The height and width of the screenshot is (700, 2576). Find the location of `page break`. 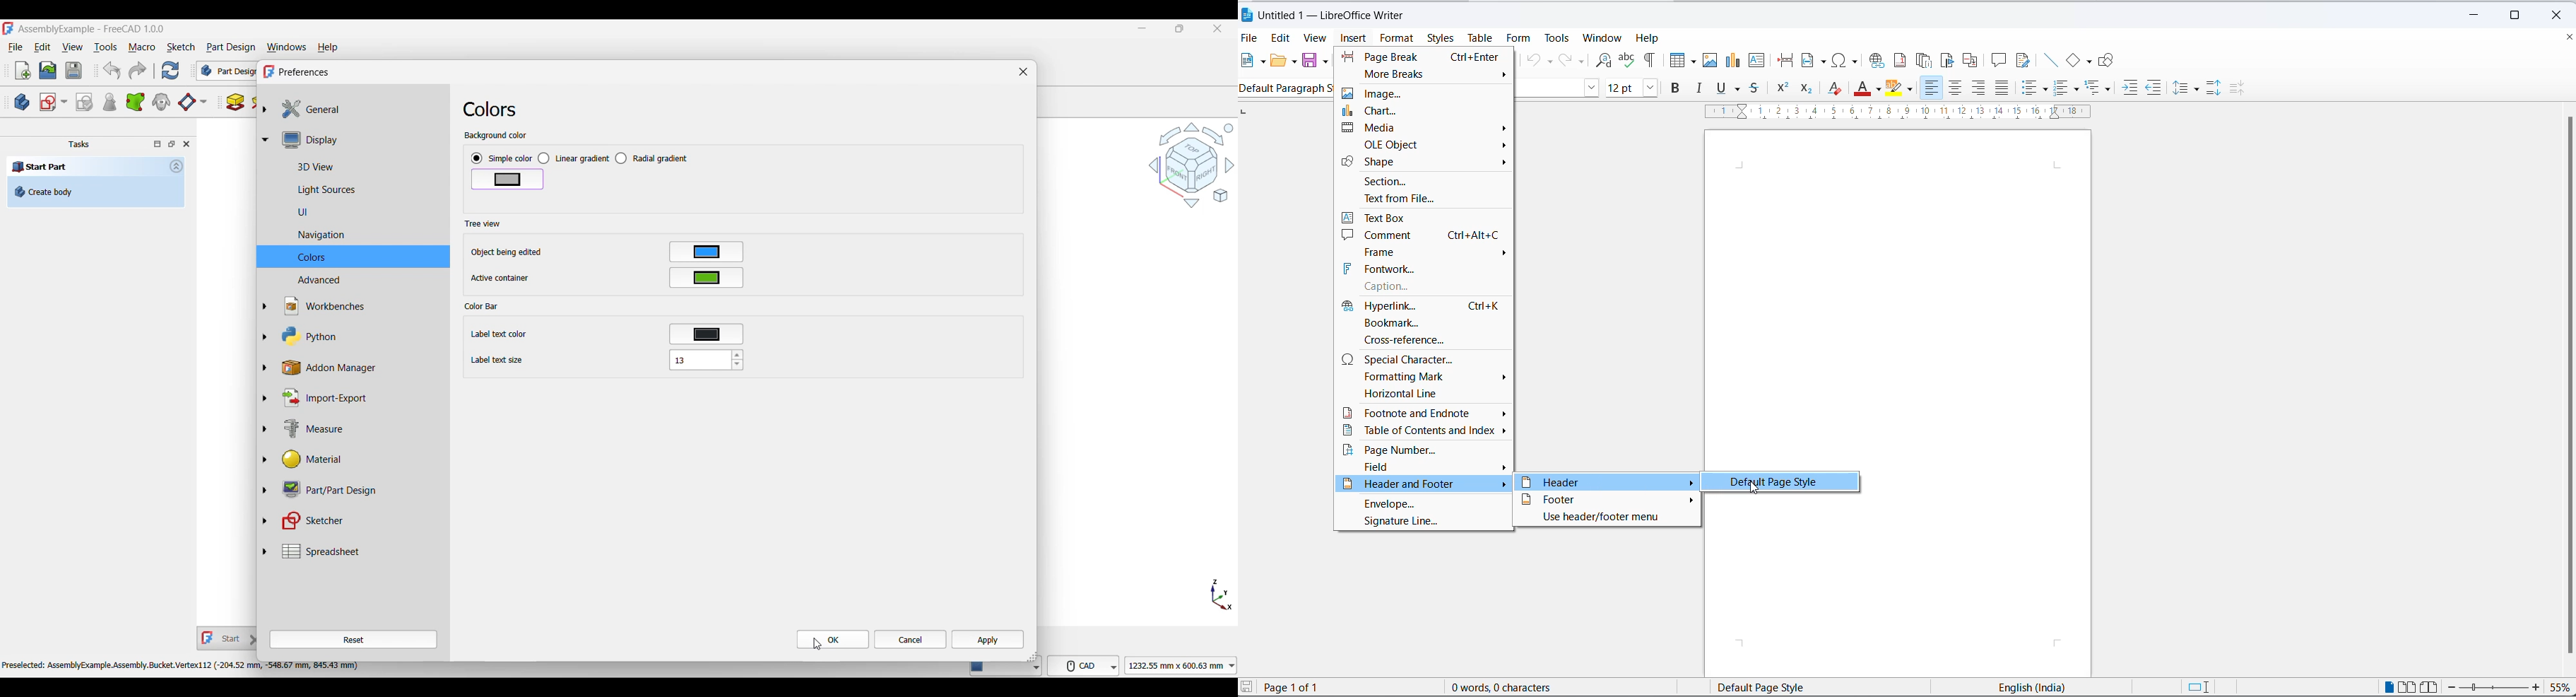

page break is located at coordinates (1425, 57).